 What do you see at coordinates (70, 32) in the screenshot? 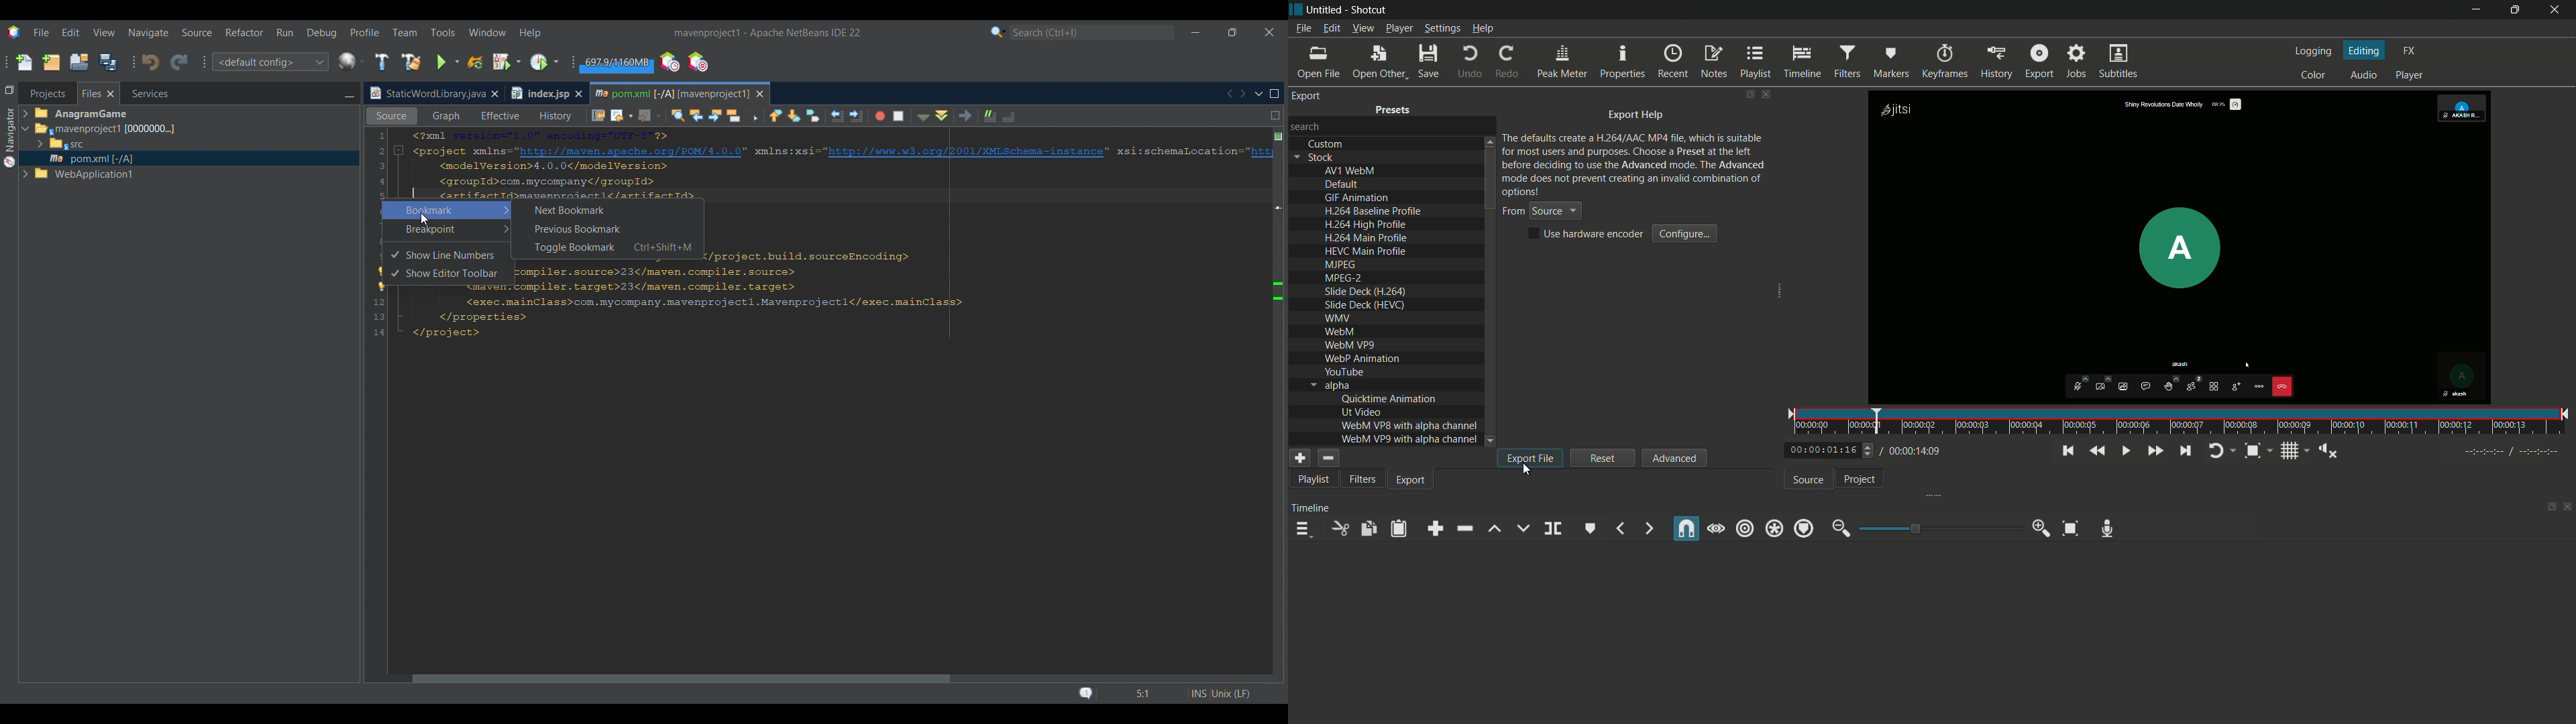
I see `Edit menu` at bounding box center [70, 32].